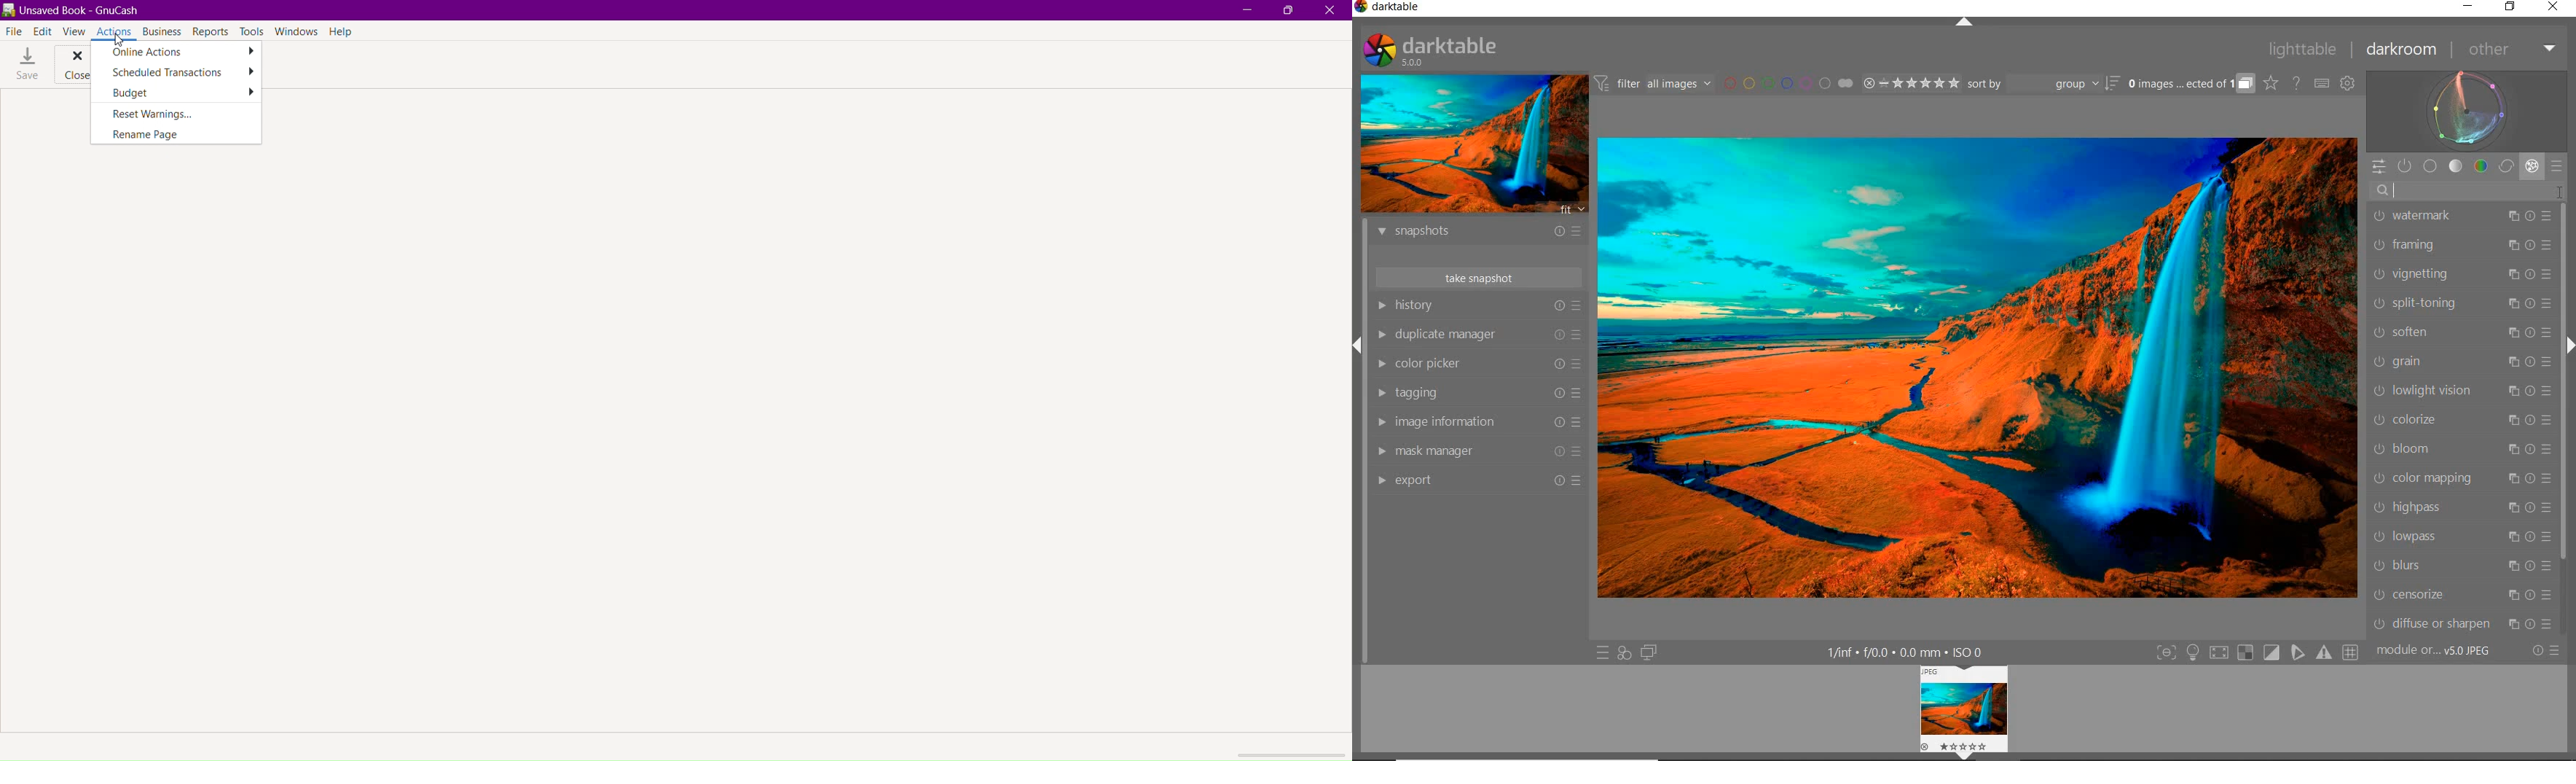 The height and width of the screenshot is (784, 2576). Describe the element at coordinates (2480, 166) in the screenshot. I see `color` at that location.